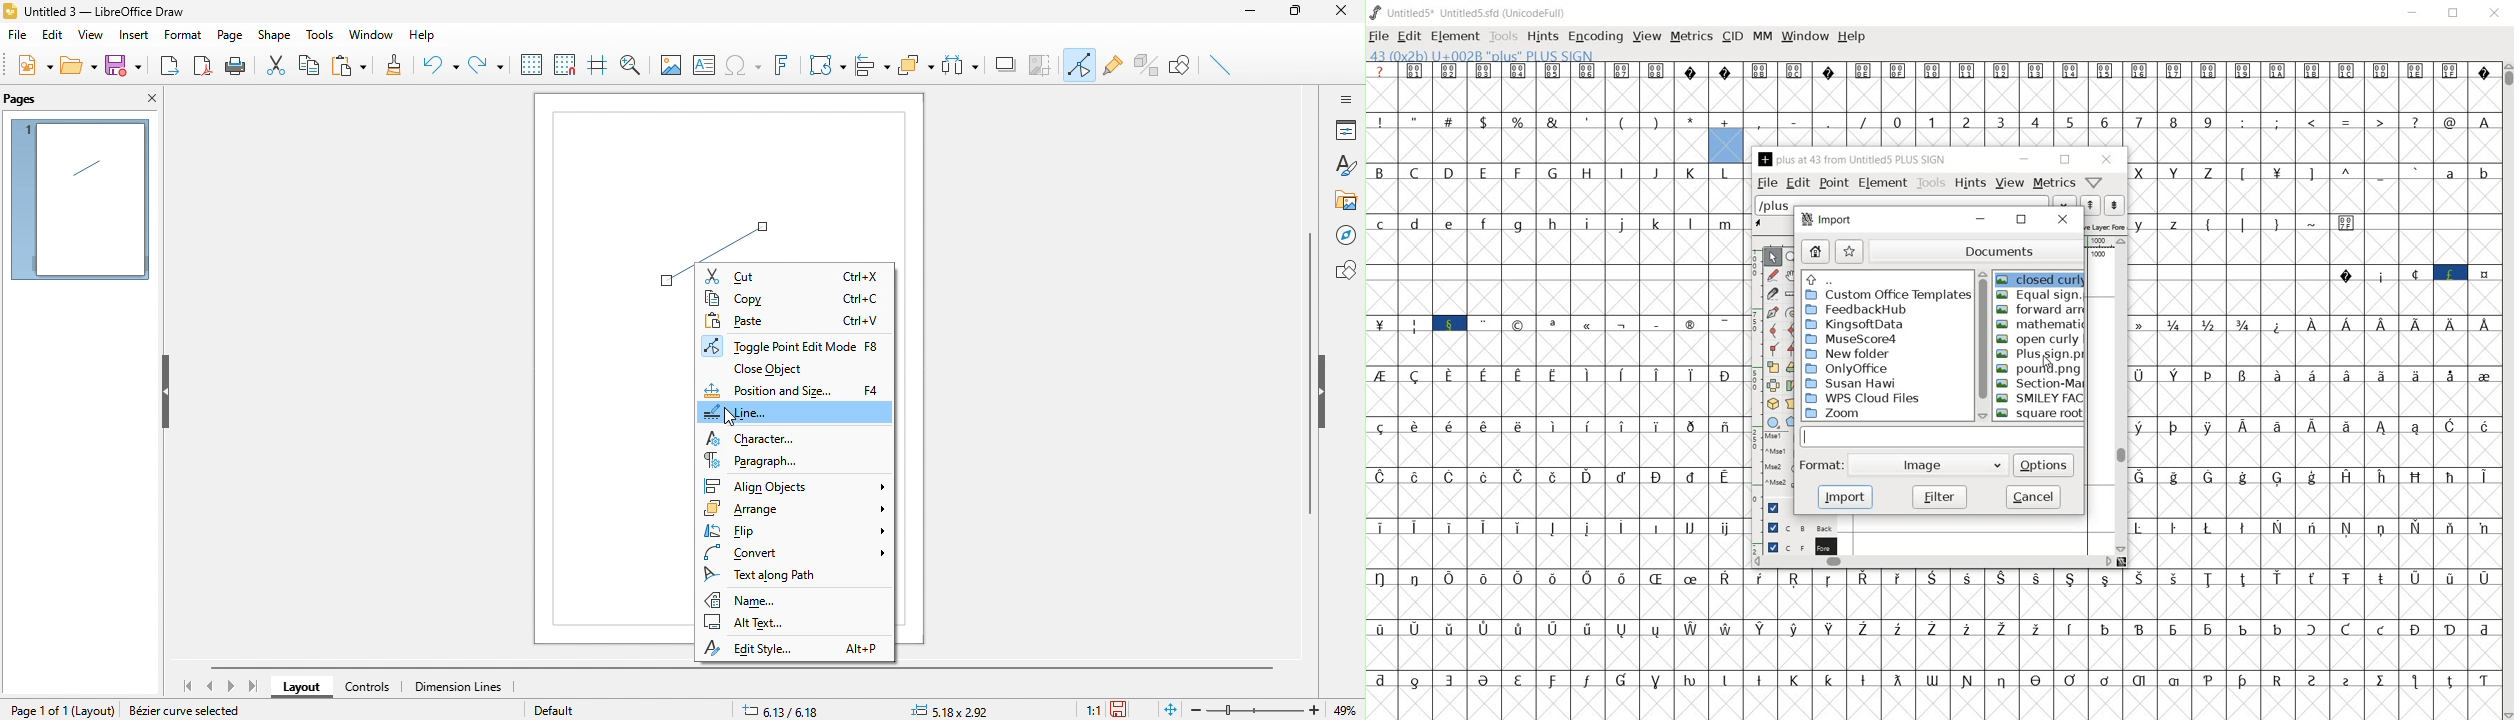 This screenshot has width=2520, height=728. Describe the element at coordinates (1168, 709) in the screenshot. I see `fit to the current page` at that location.